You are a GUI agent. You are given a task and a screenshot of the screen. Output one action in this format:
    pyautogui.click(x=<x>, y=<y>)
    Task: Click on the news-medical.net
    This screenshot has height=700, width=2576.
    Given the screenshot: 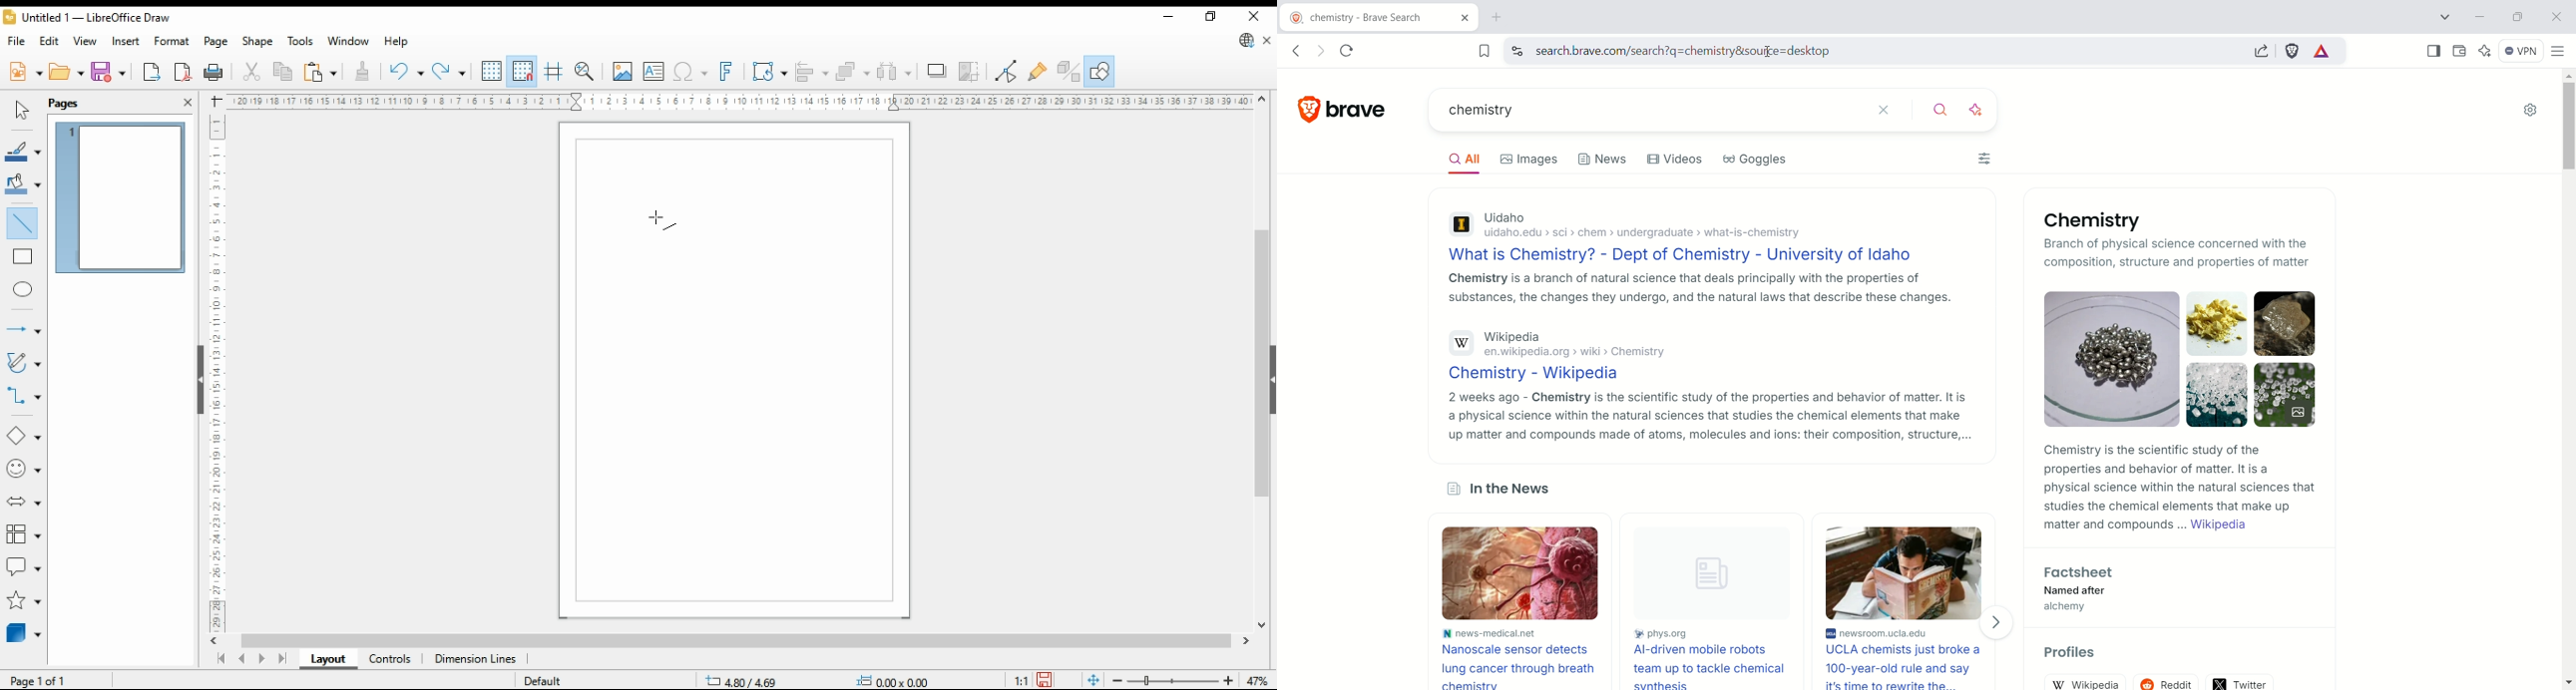 What is the action you would take?
    pyautogui.click(x=1490, y=632)
    